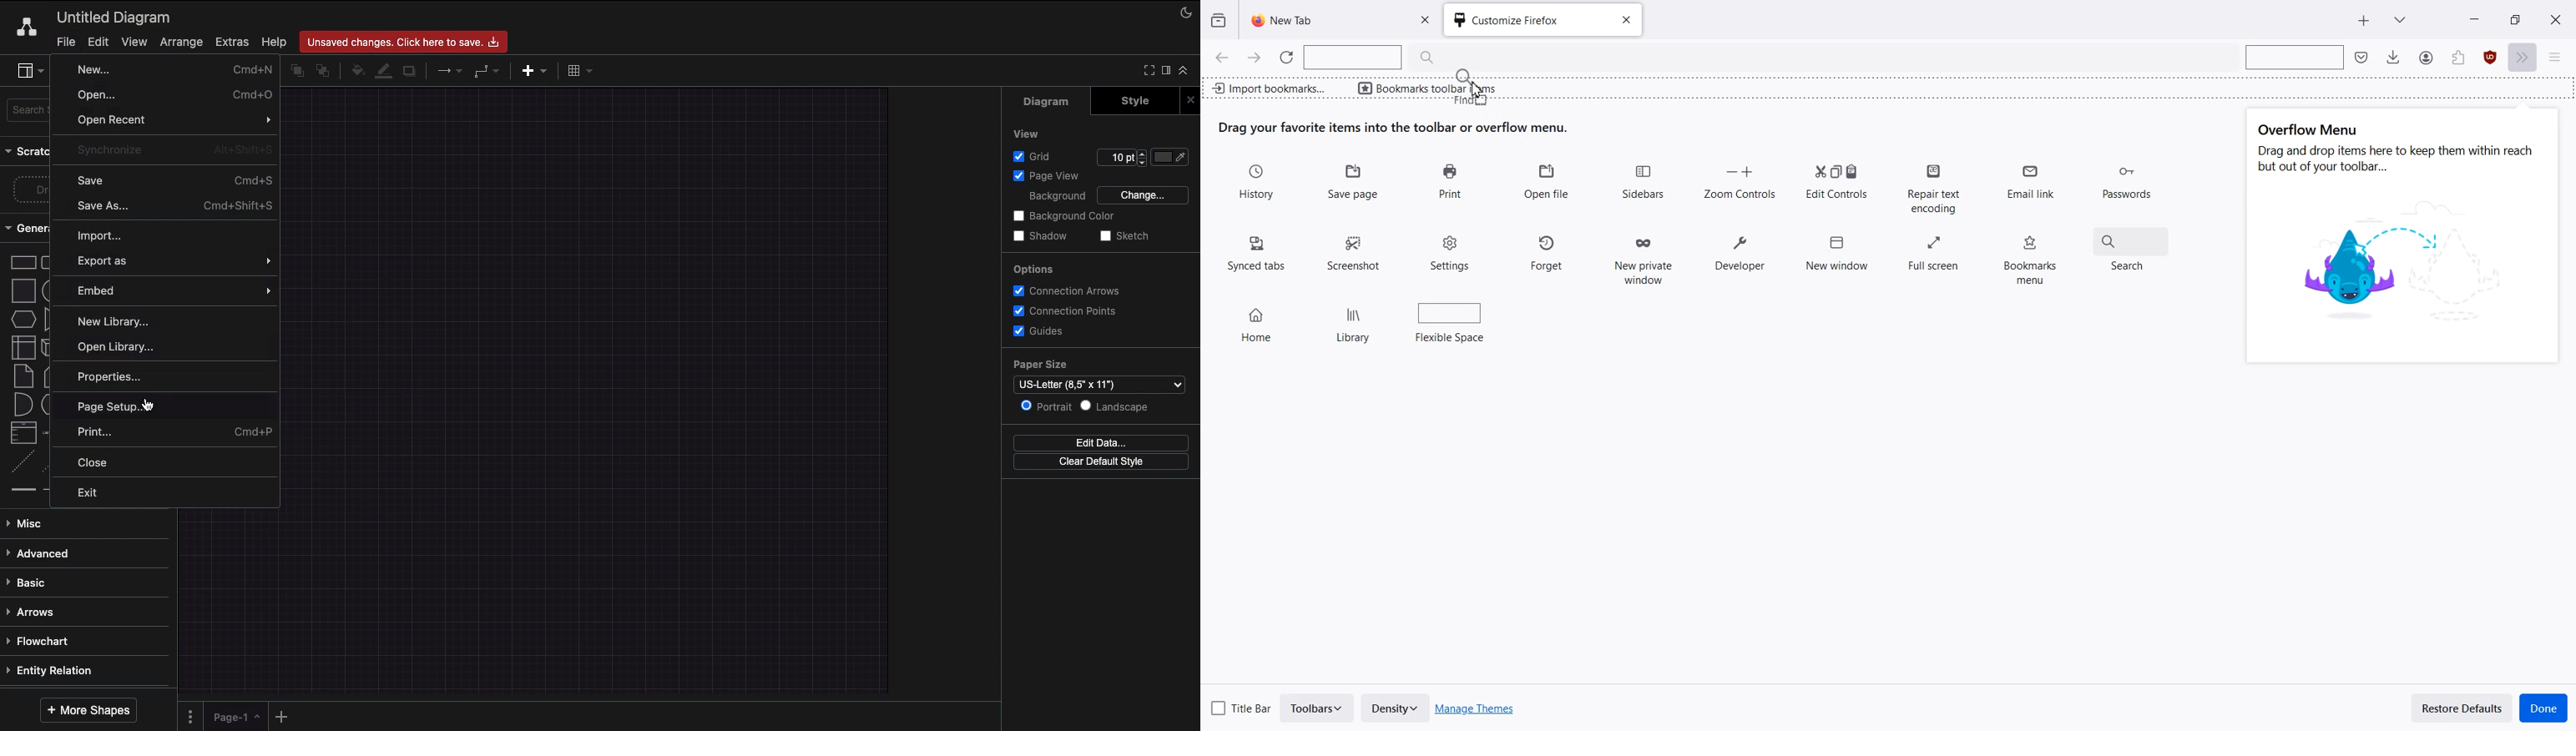 The width and height of the screenshot is (2576, 756). What do you see at coordinates (1548, 250) in the screenshot?
I see `Forget` at bounding box center [1548, 250].